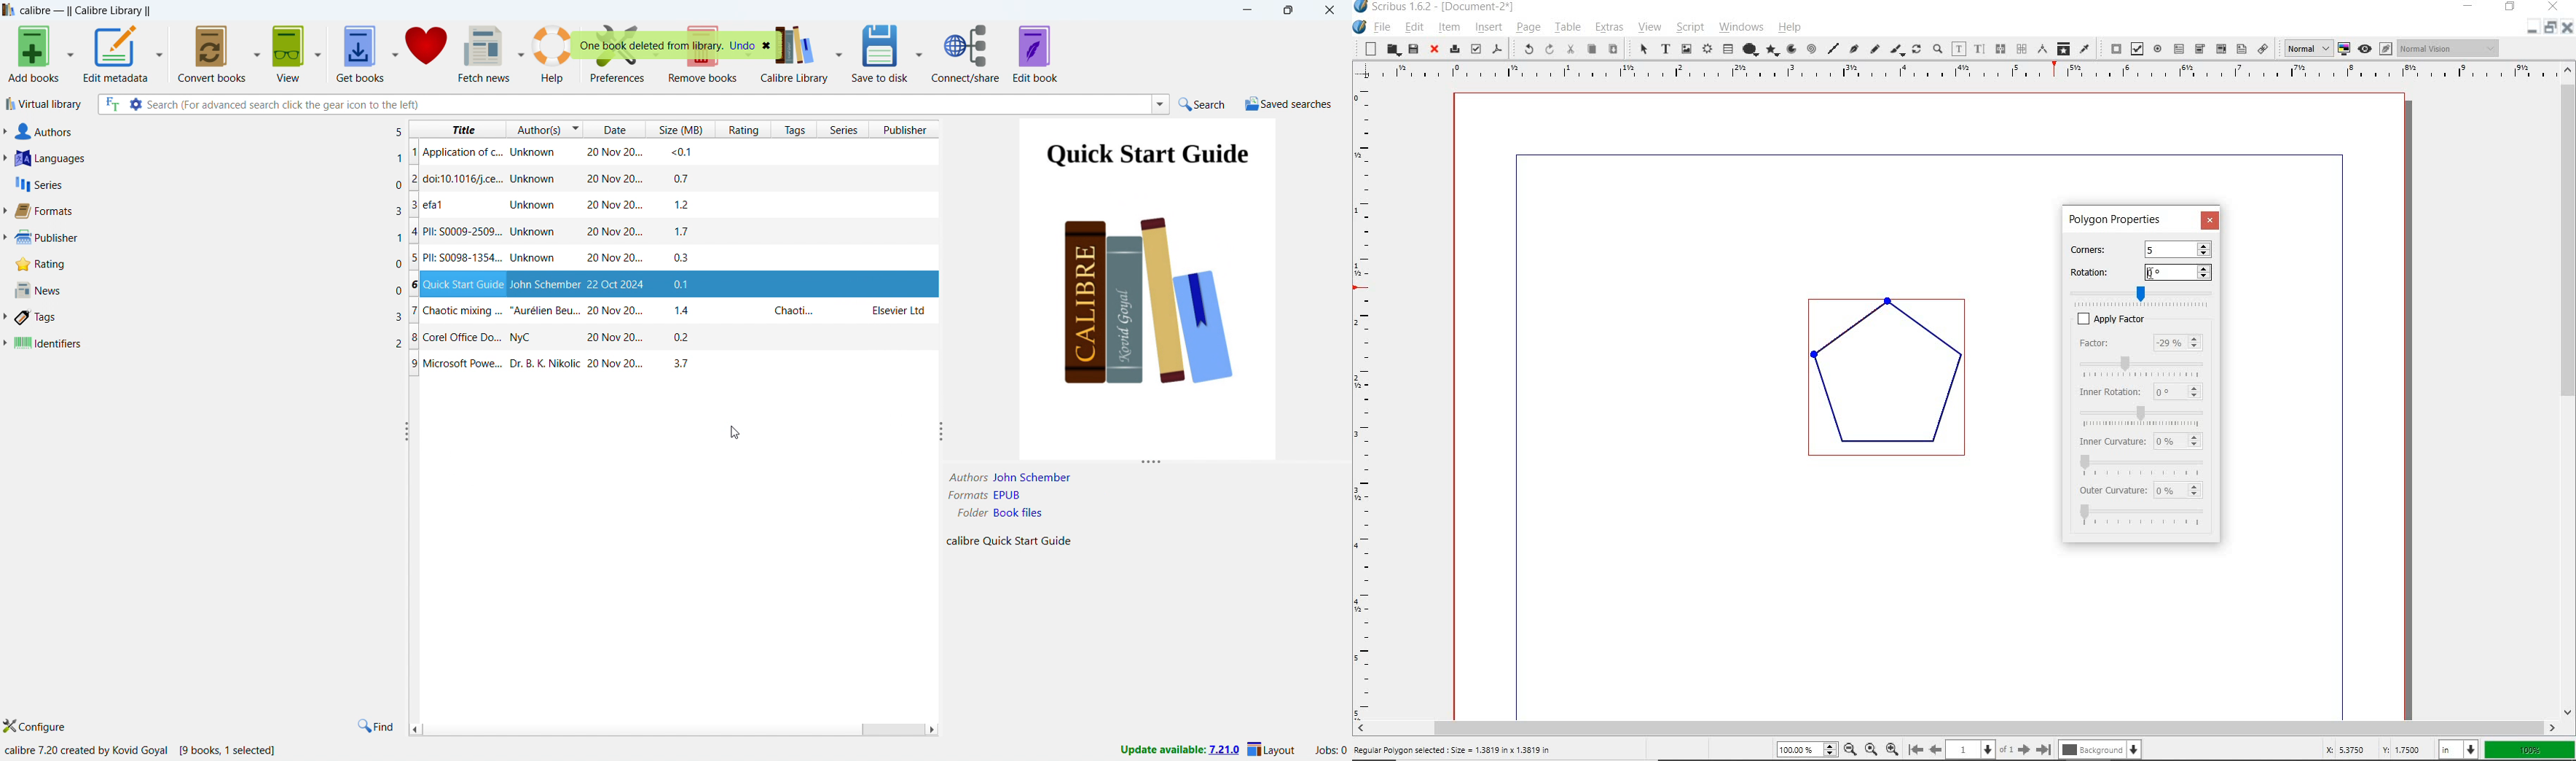 Image resolution: width=2576 pixels, height=784 pixels. Describe the element at coordinates (1475, 48) in the screenshot. I see `preflight verifier` at that location.